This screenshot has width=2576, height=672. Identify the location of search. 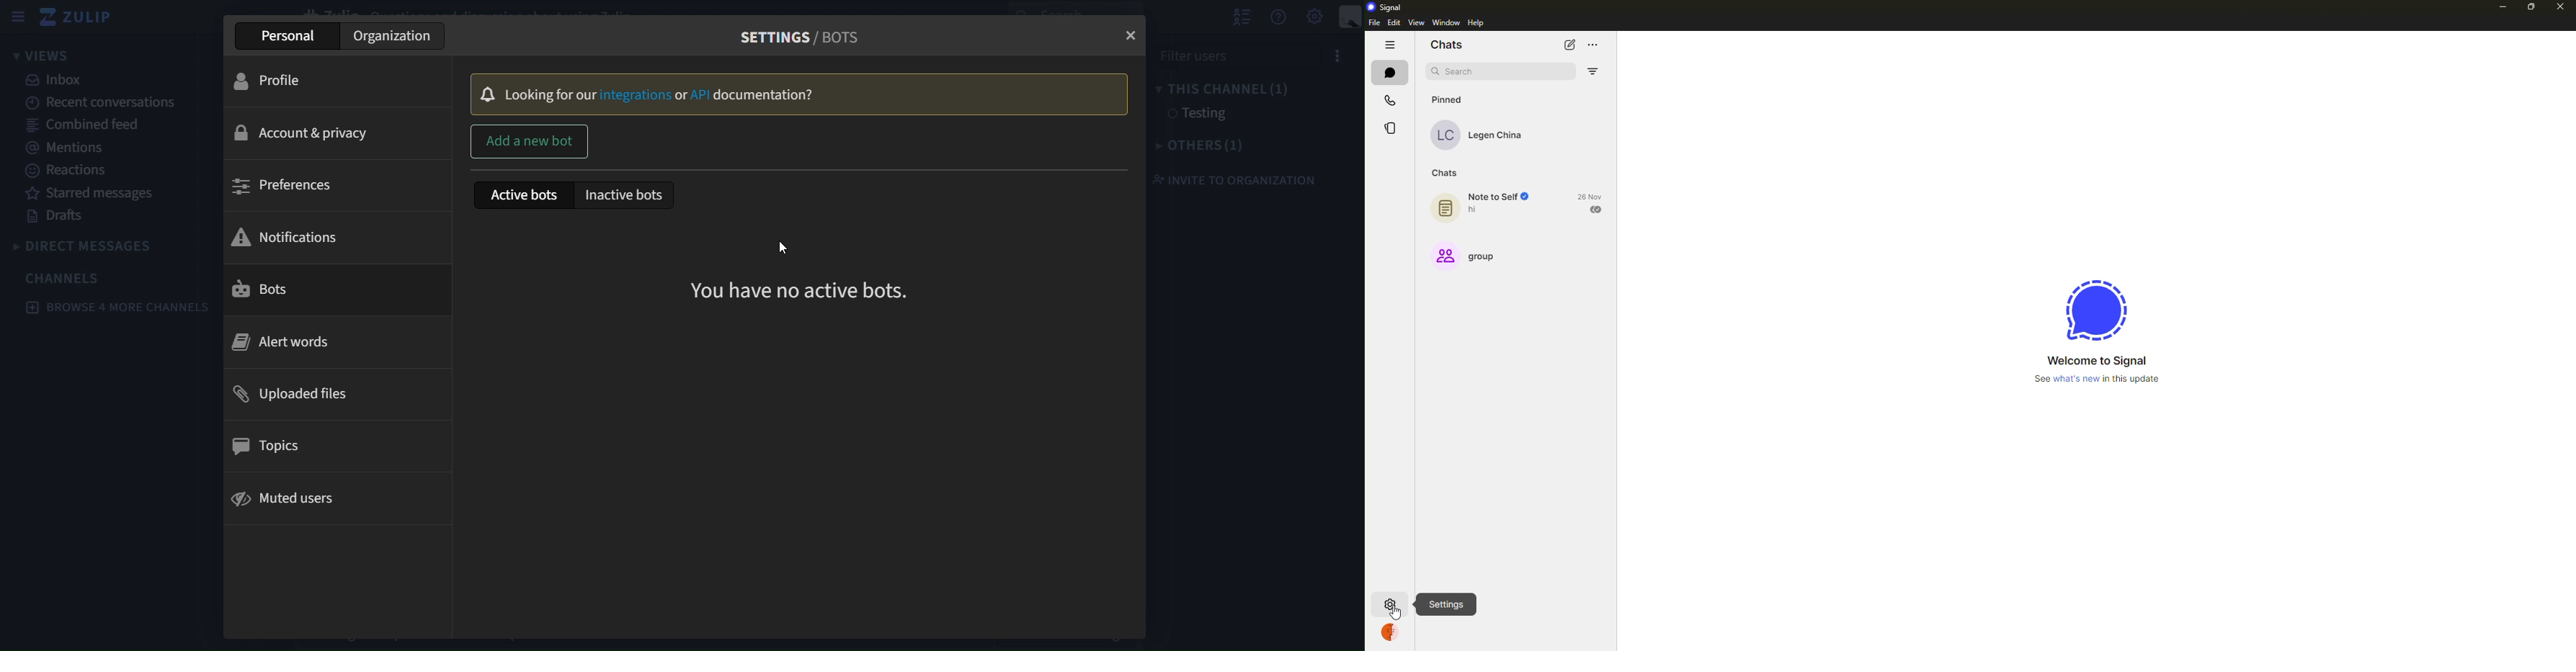
(1459, 70).